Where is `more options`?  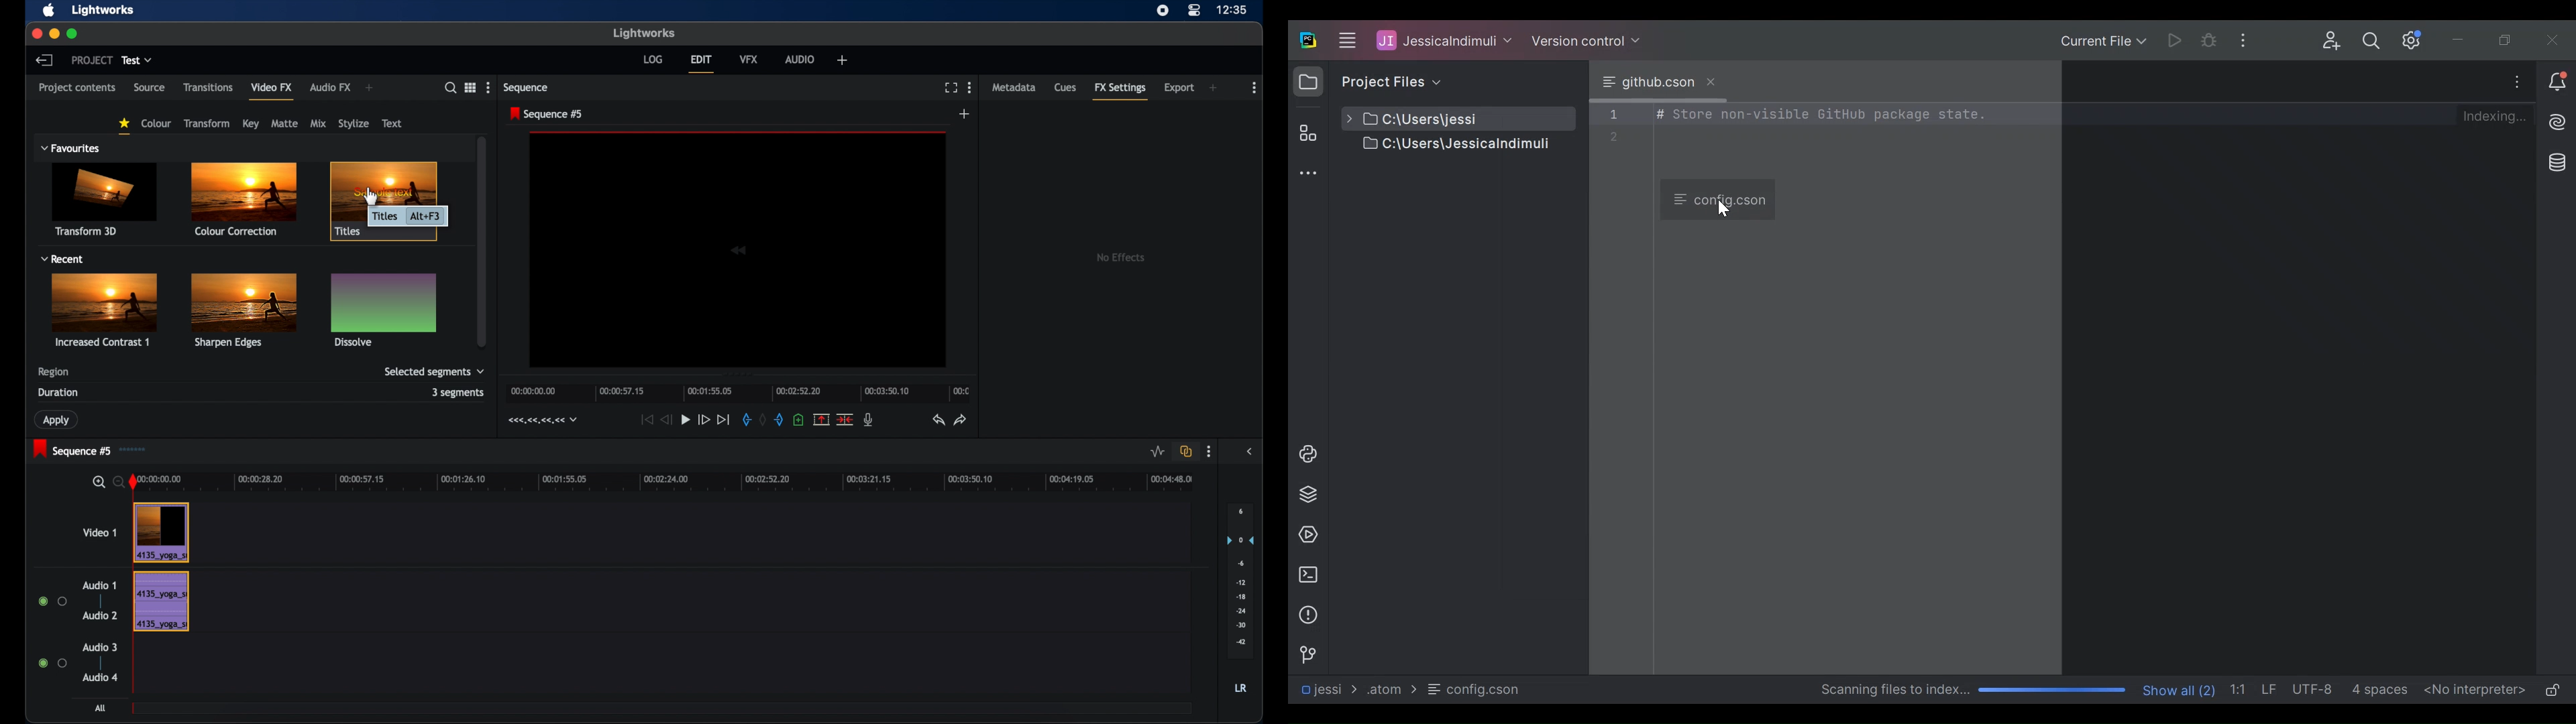 more options is located at coordinates (1255, 87).